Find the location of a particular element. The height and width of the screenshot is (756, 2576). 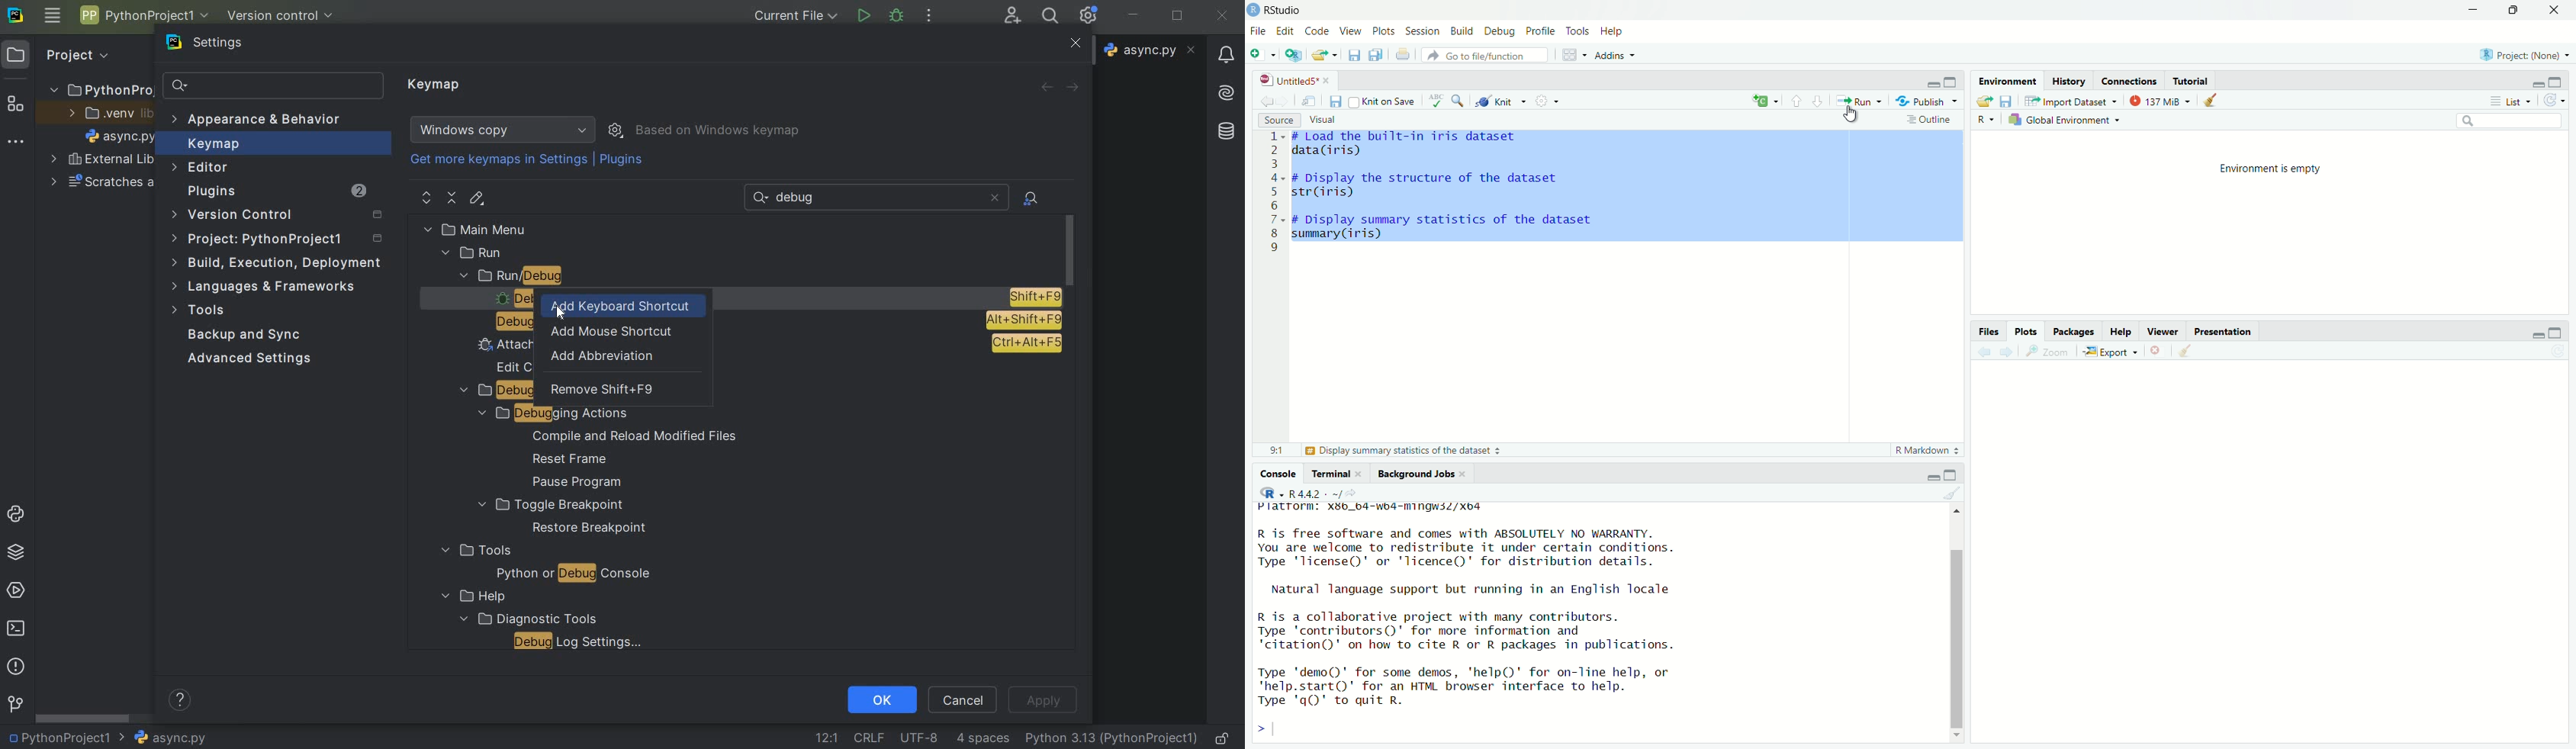

Run current line is located at coordinates (1857, 99).